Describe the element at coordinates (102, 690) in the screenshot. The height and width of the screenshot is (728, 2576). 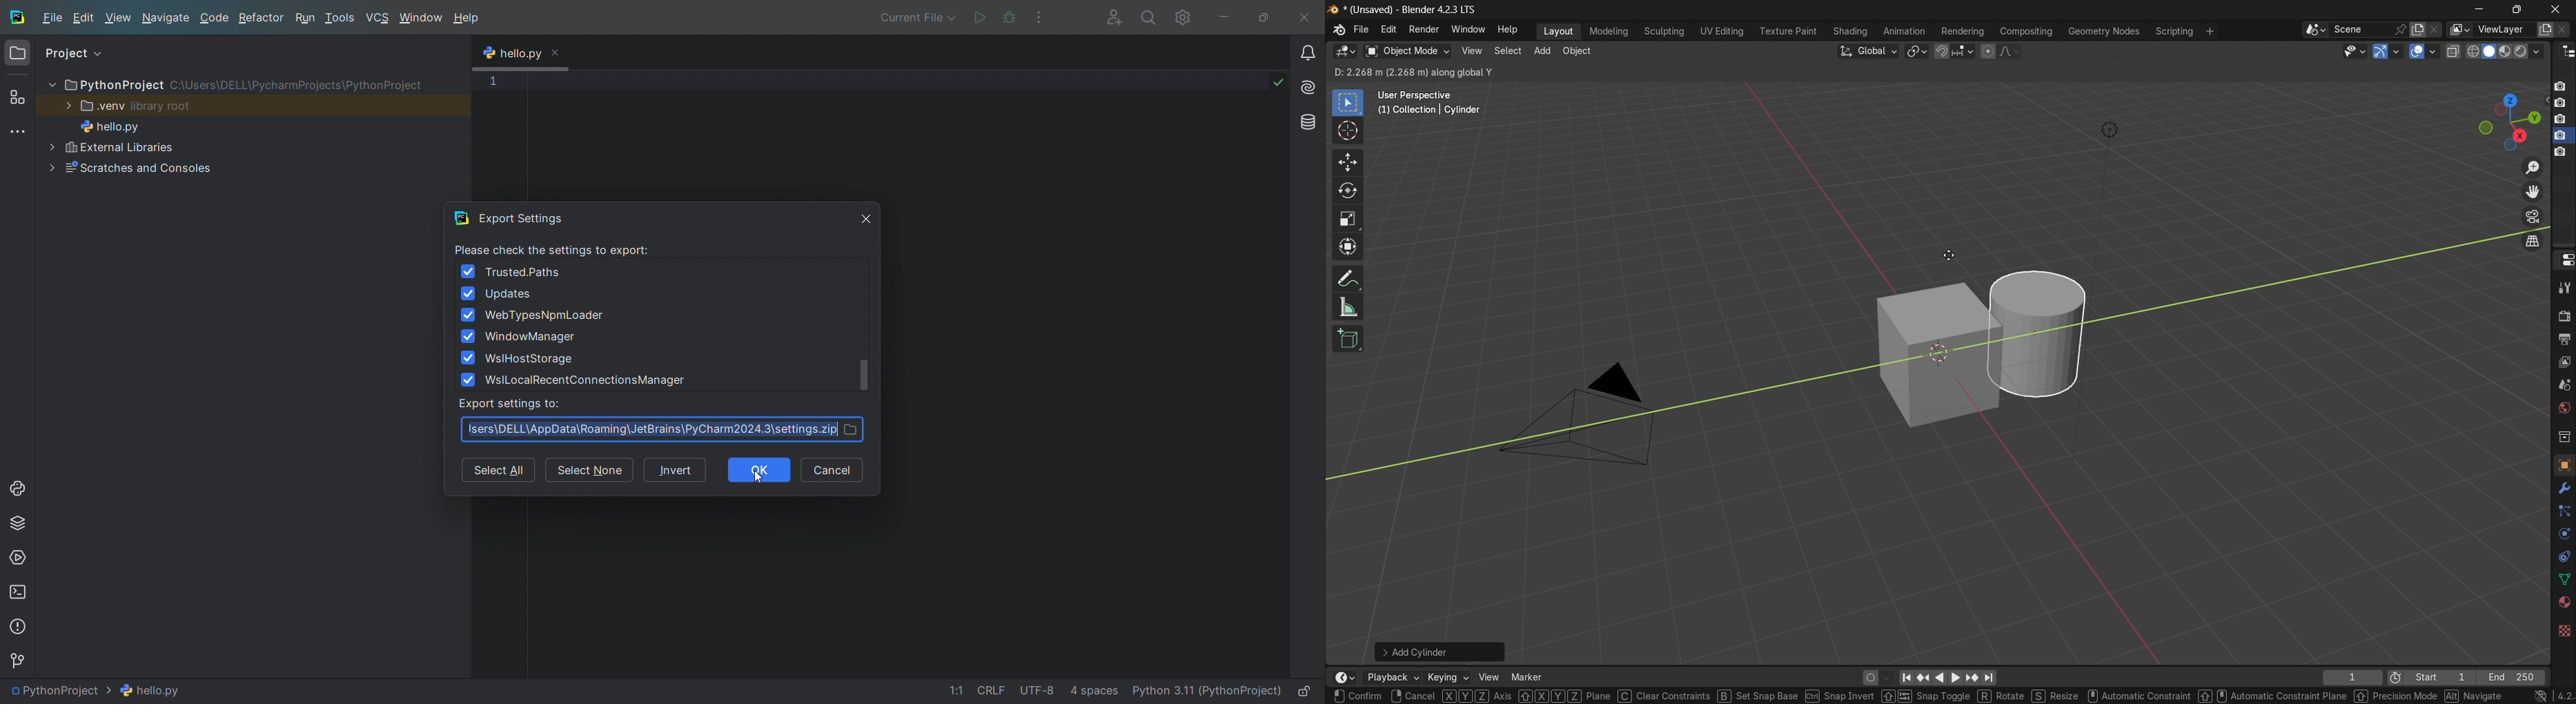
I see `file path` at that location.